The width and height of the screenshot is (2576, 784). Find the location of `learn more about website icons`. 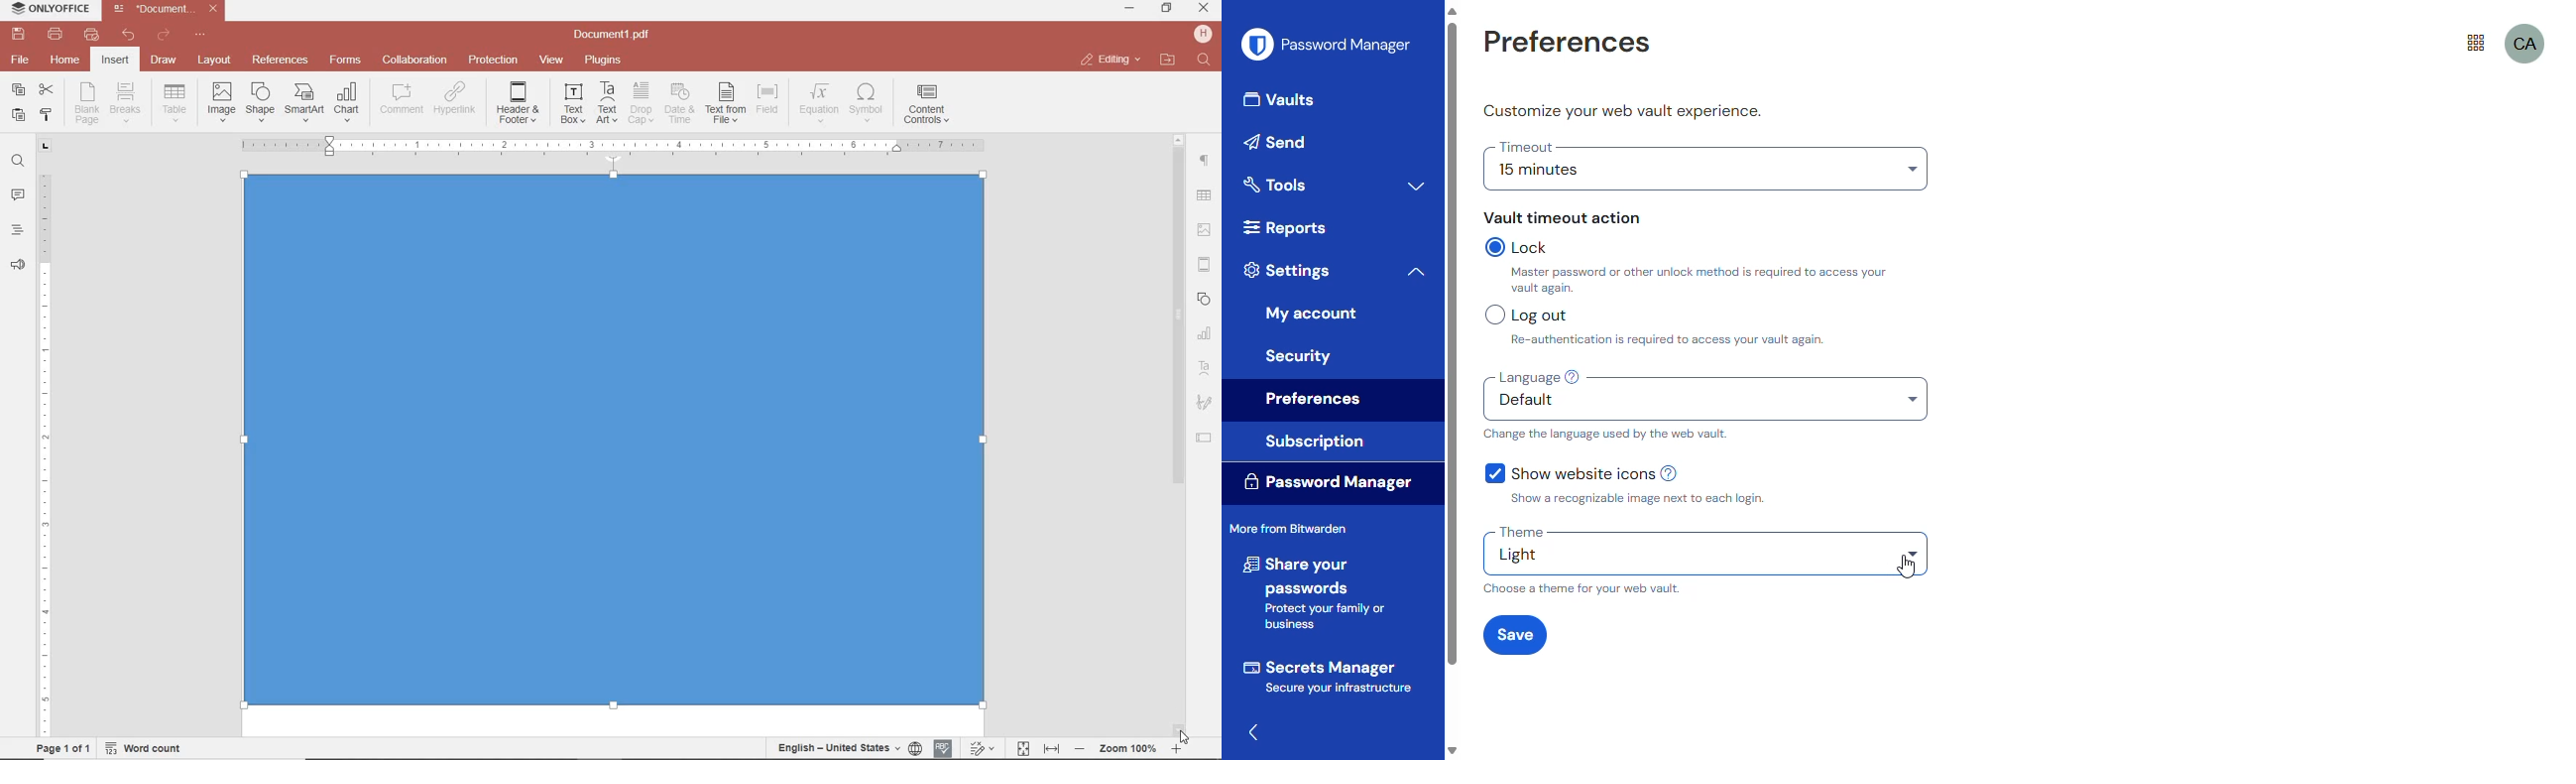

learn more about website icons is located at coordinates (1674, 473).